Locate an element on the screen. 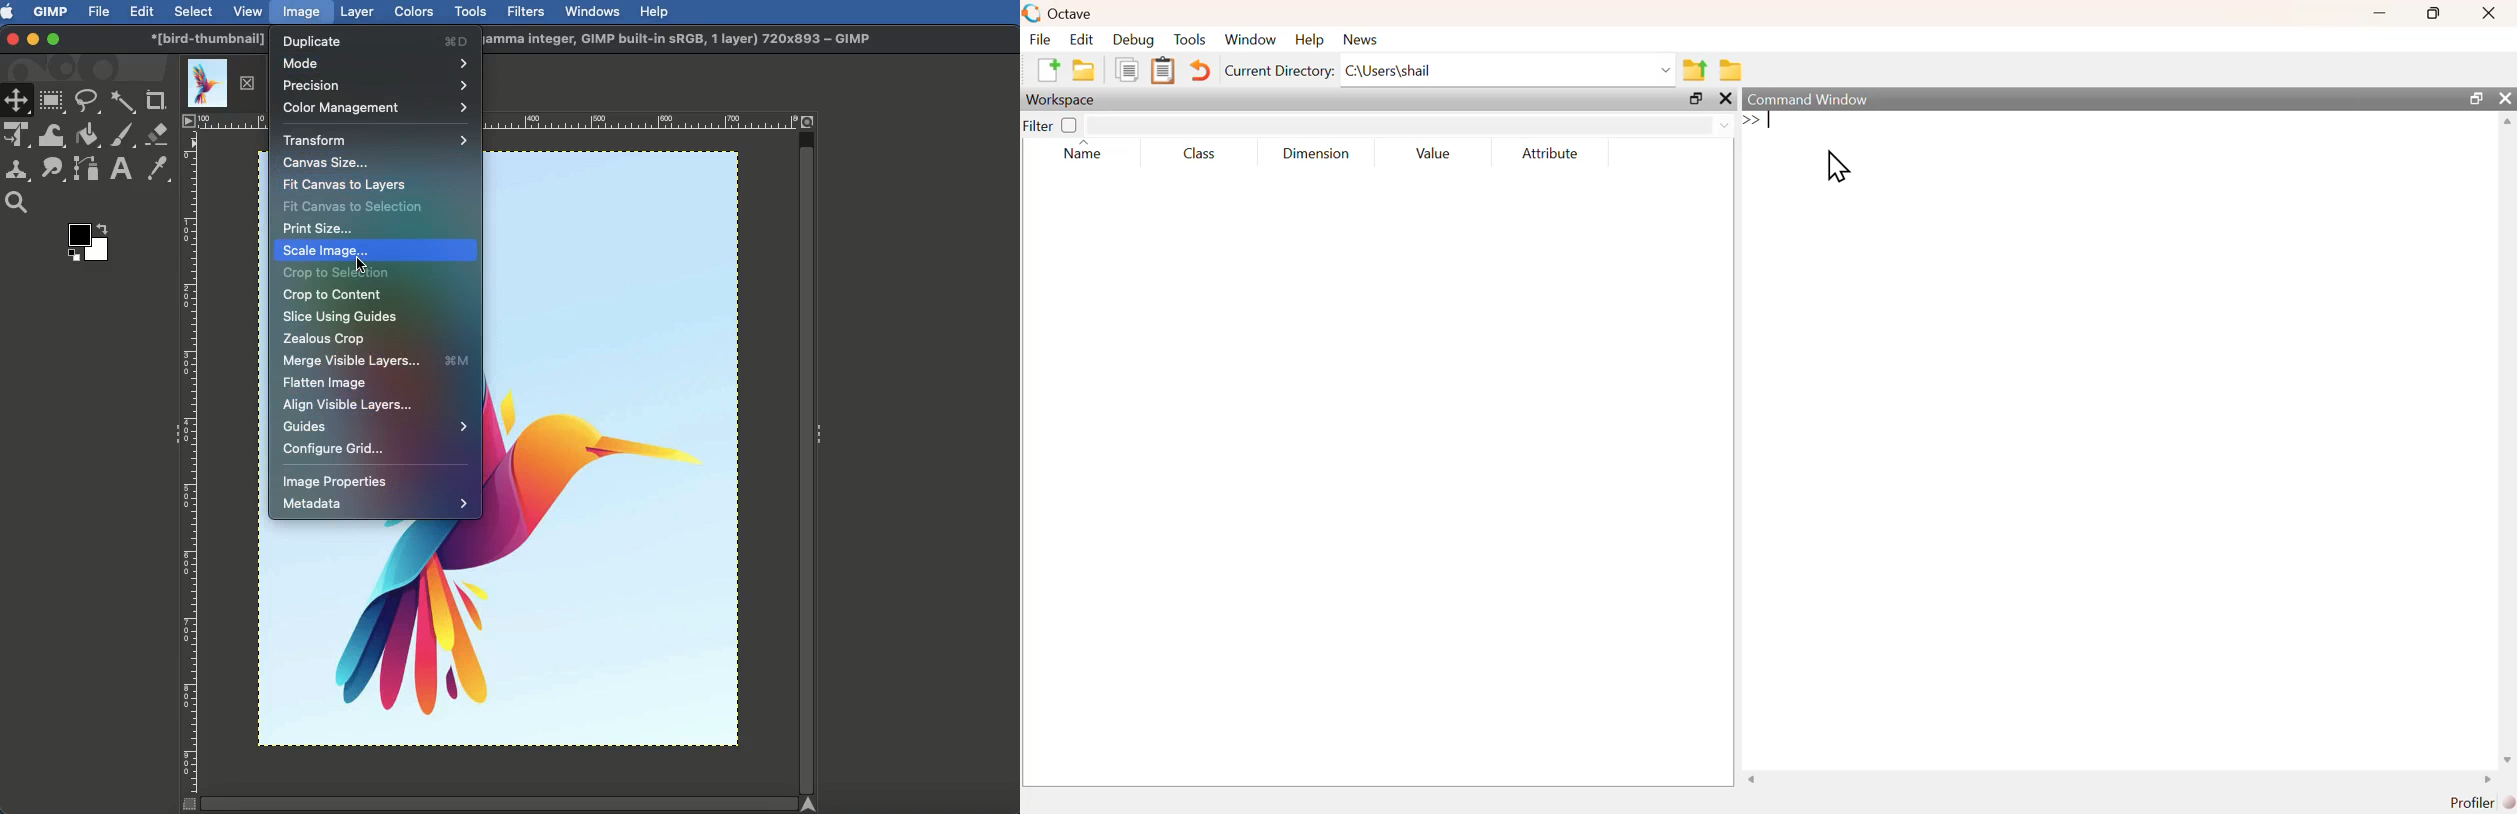 The width and height of the screenshot is (2520, 840). window is located at coordinates (1252, 40).